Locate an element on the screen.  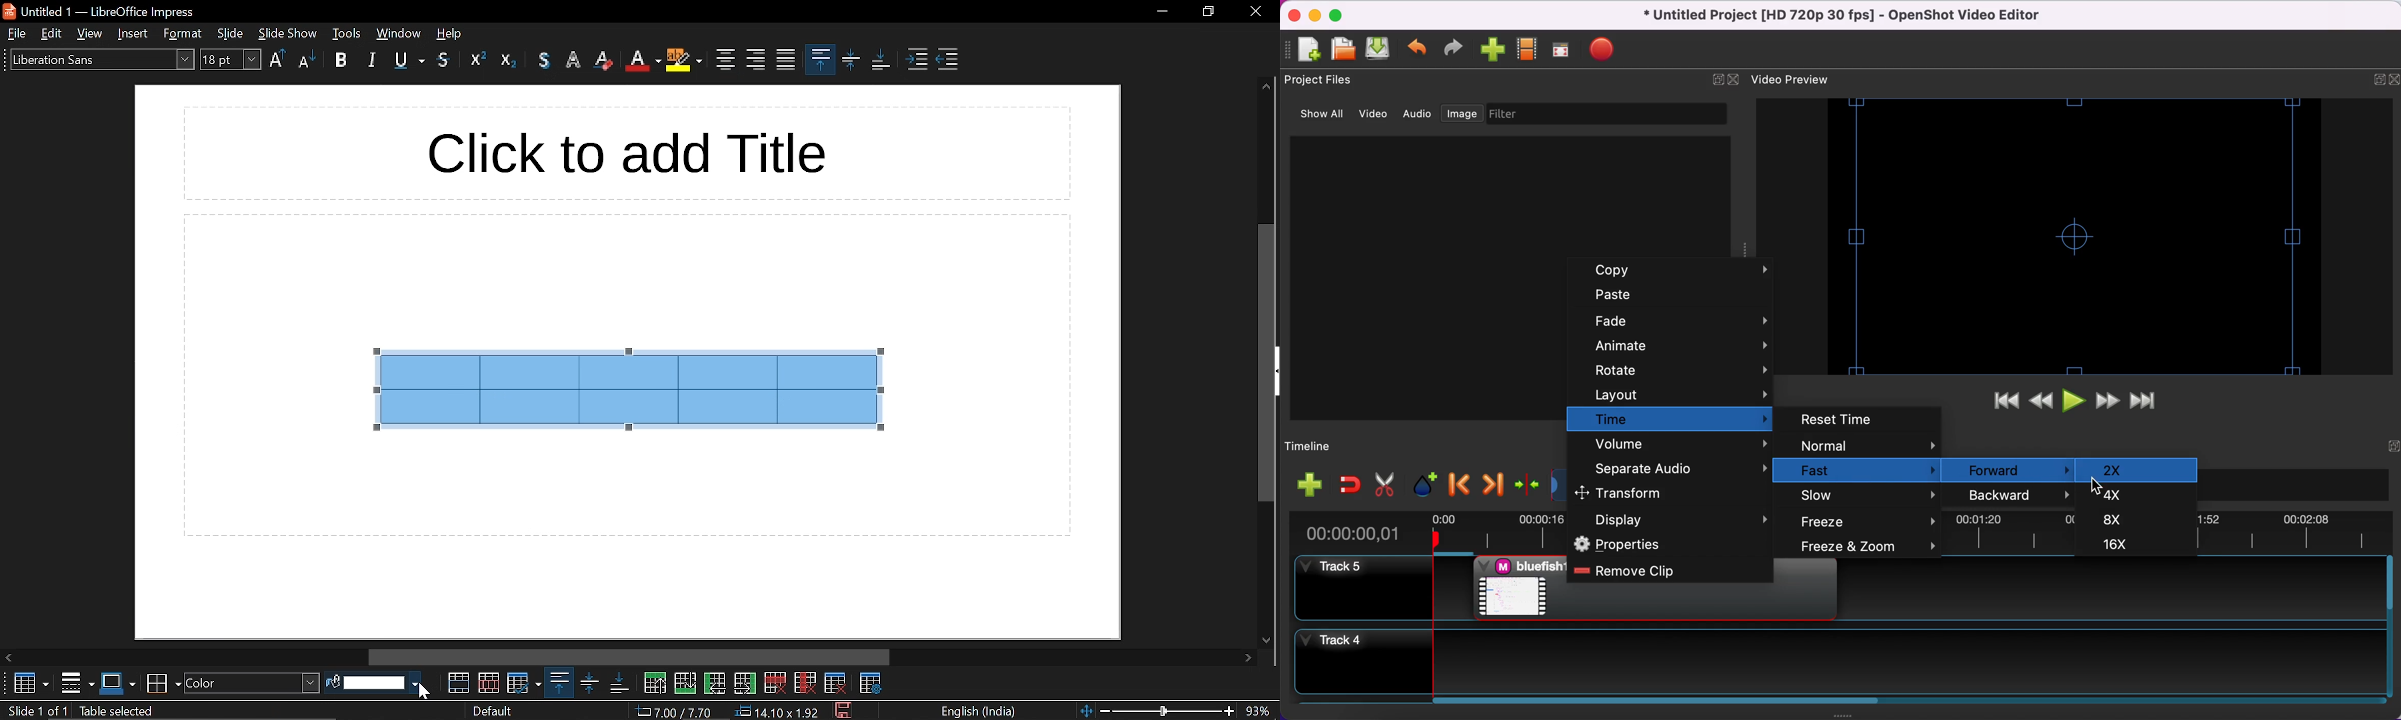
cursor co-ordinate is located at coordinates (676, 712).